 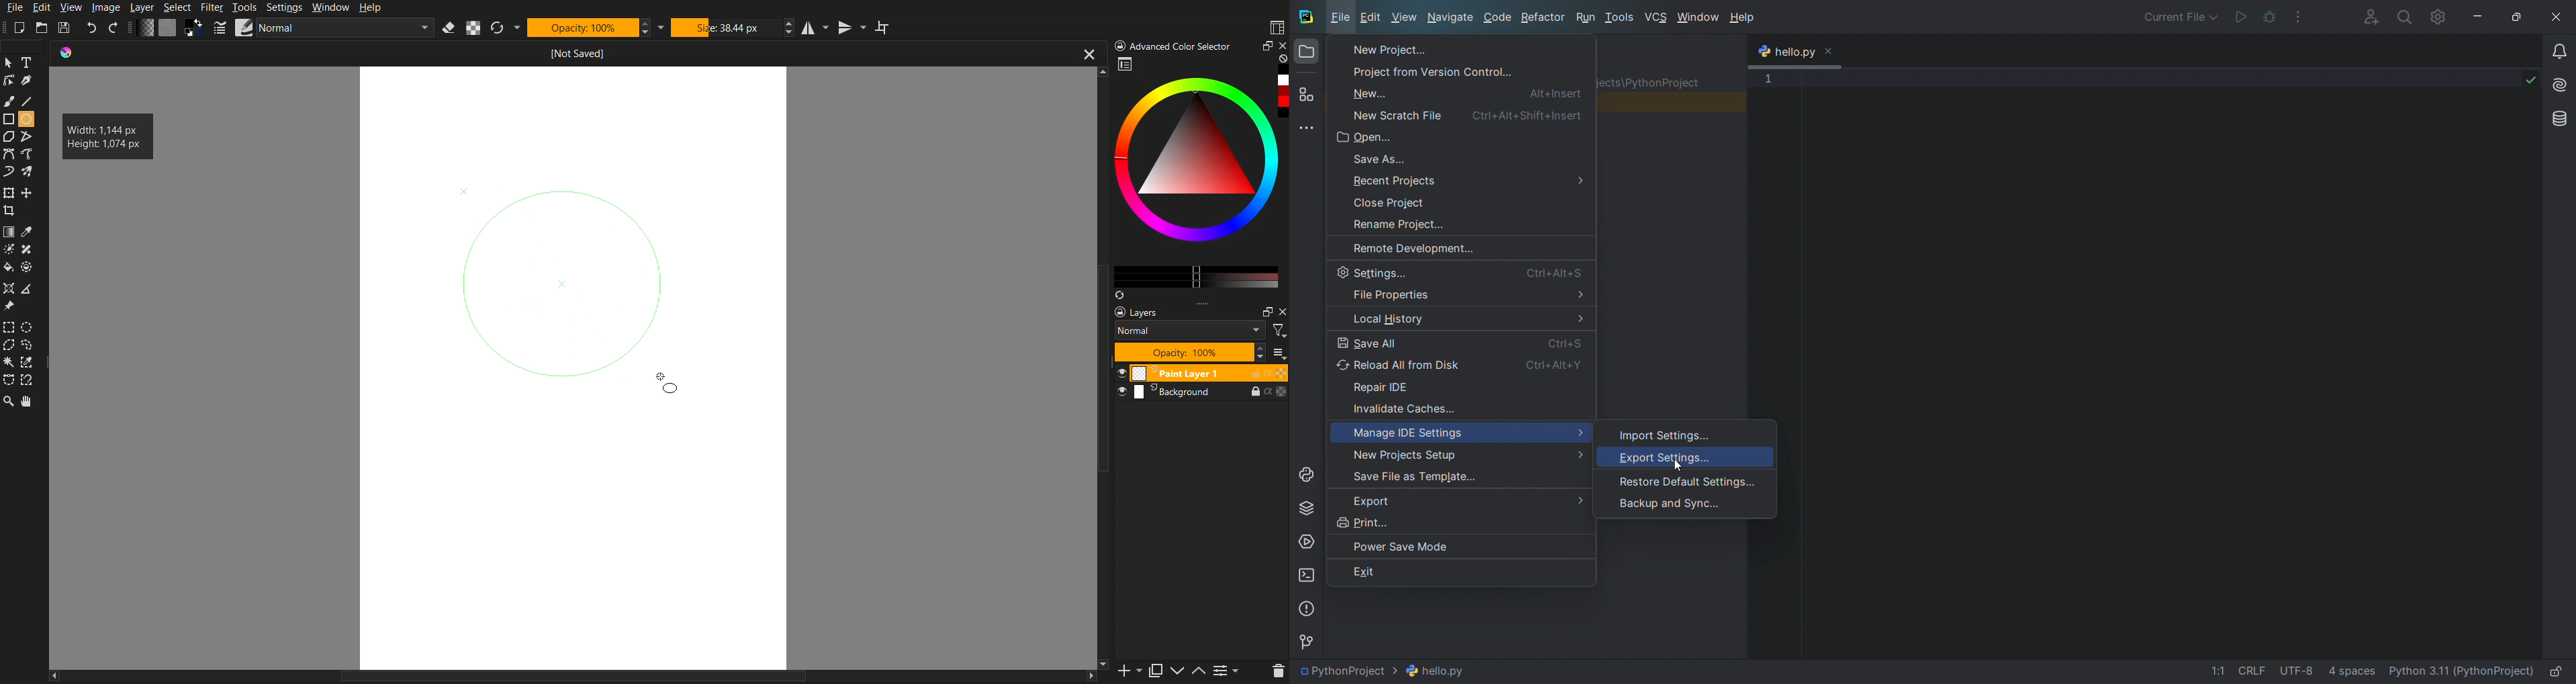 I want to click on close, so click(x=2556, y=16).